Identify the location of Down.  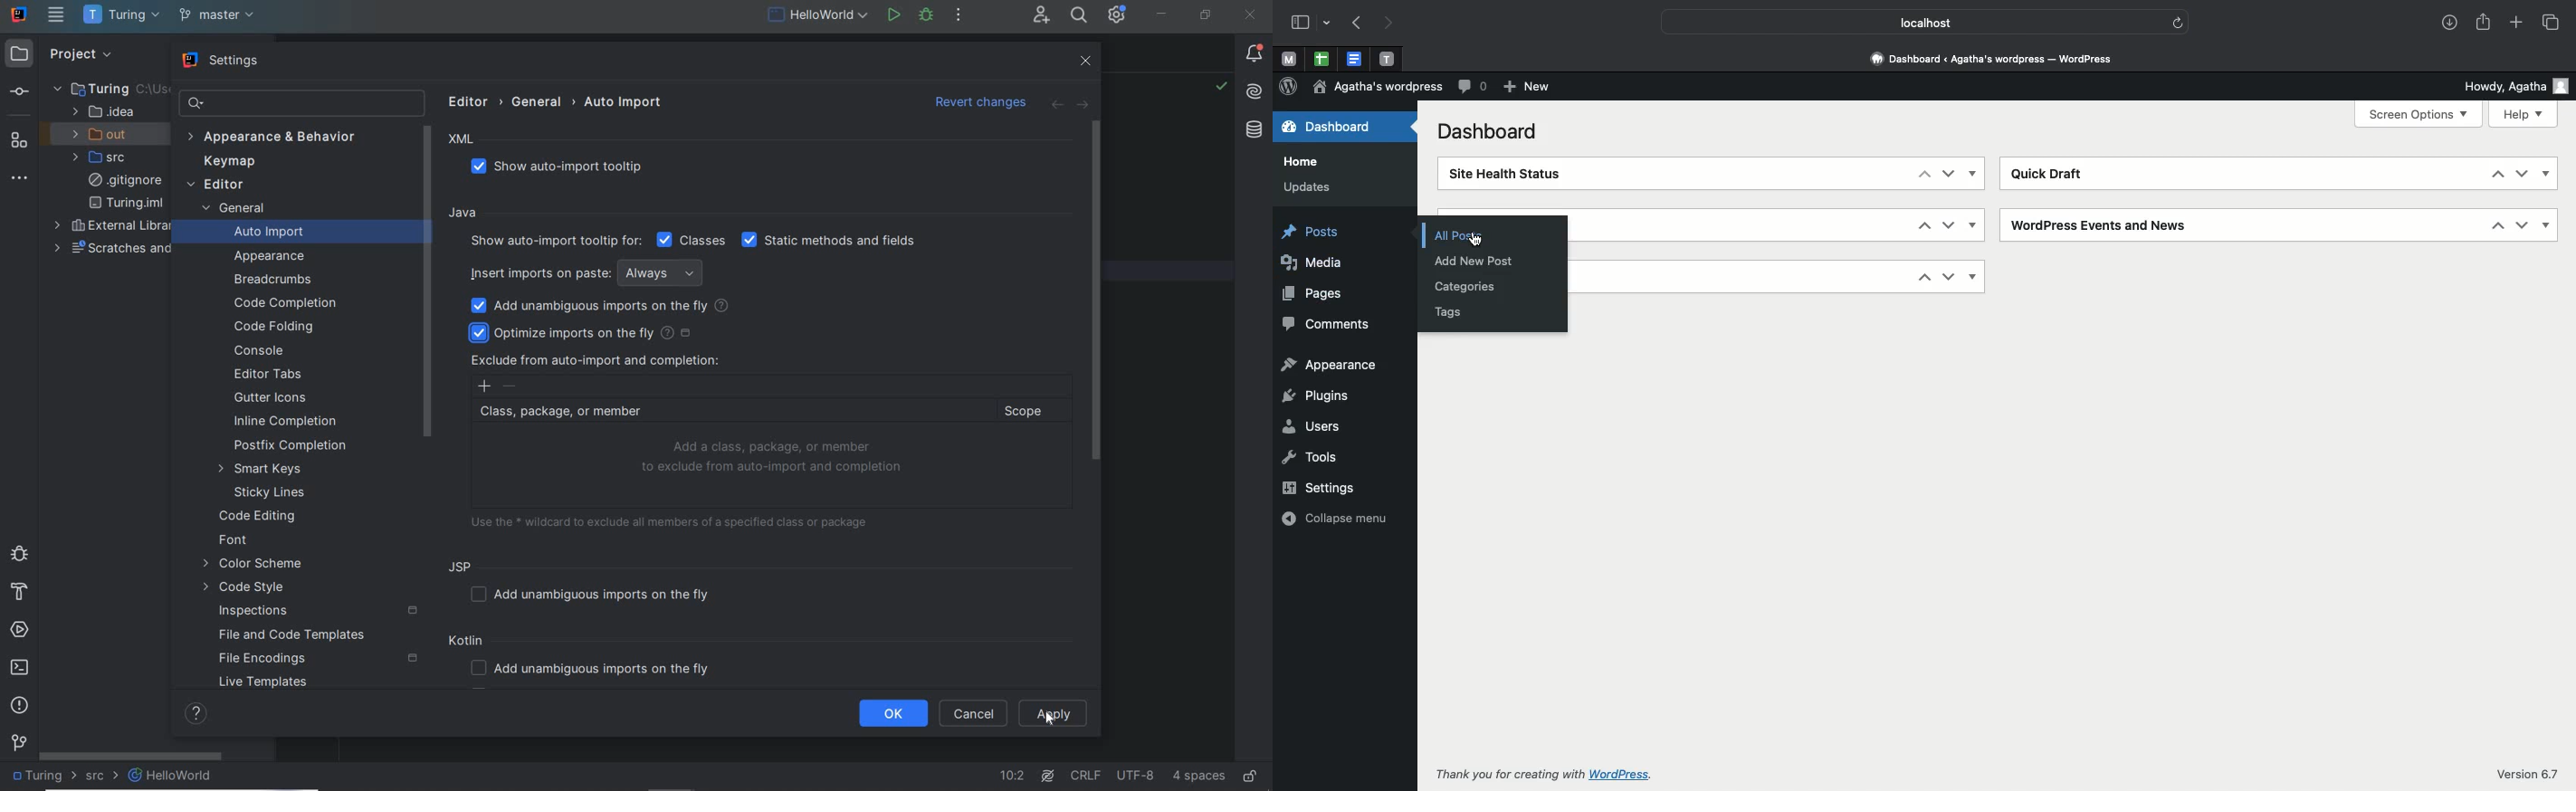
(1949, 276).